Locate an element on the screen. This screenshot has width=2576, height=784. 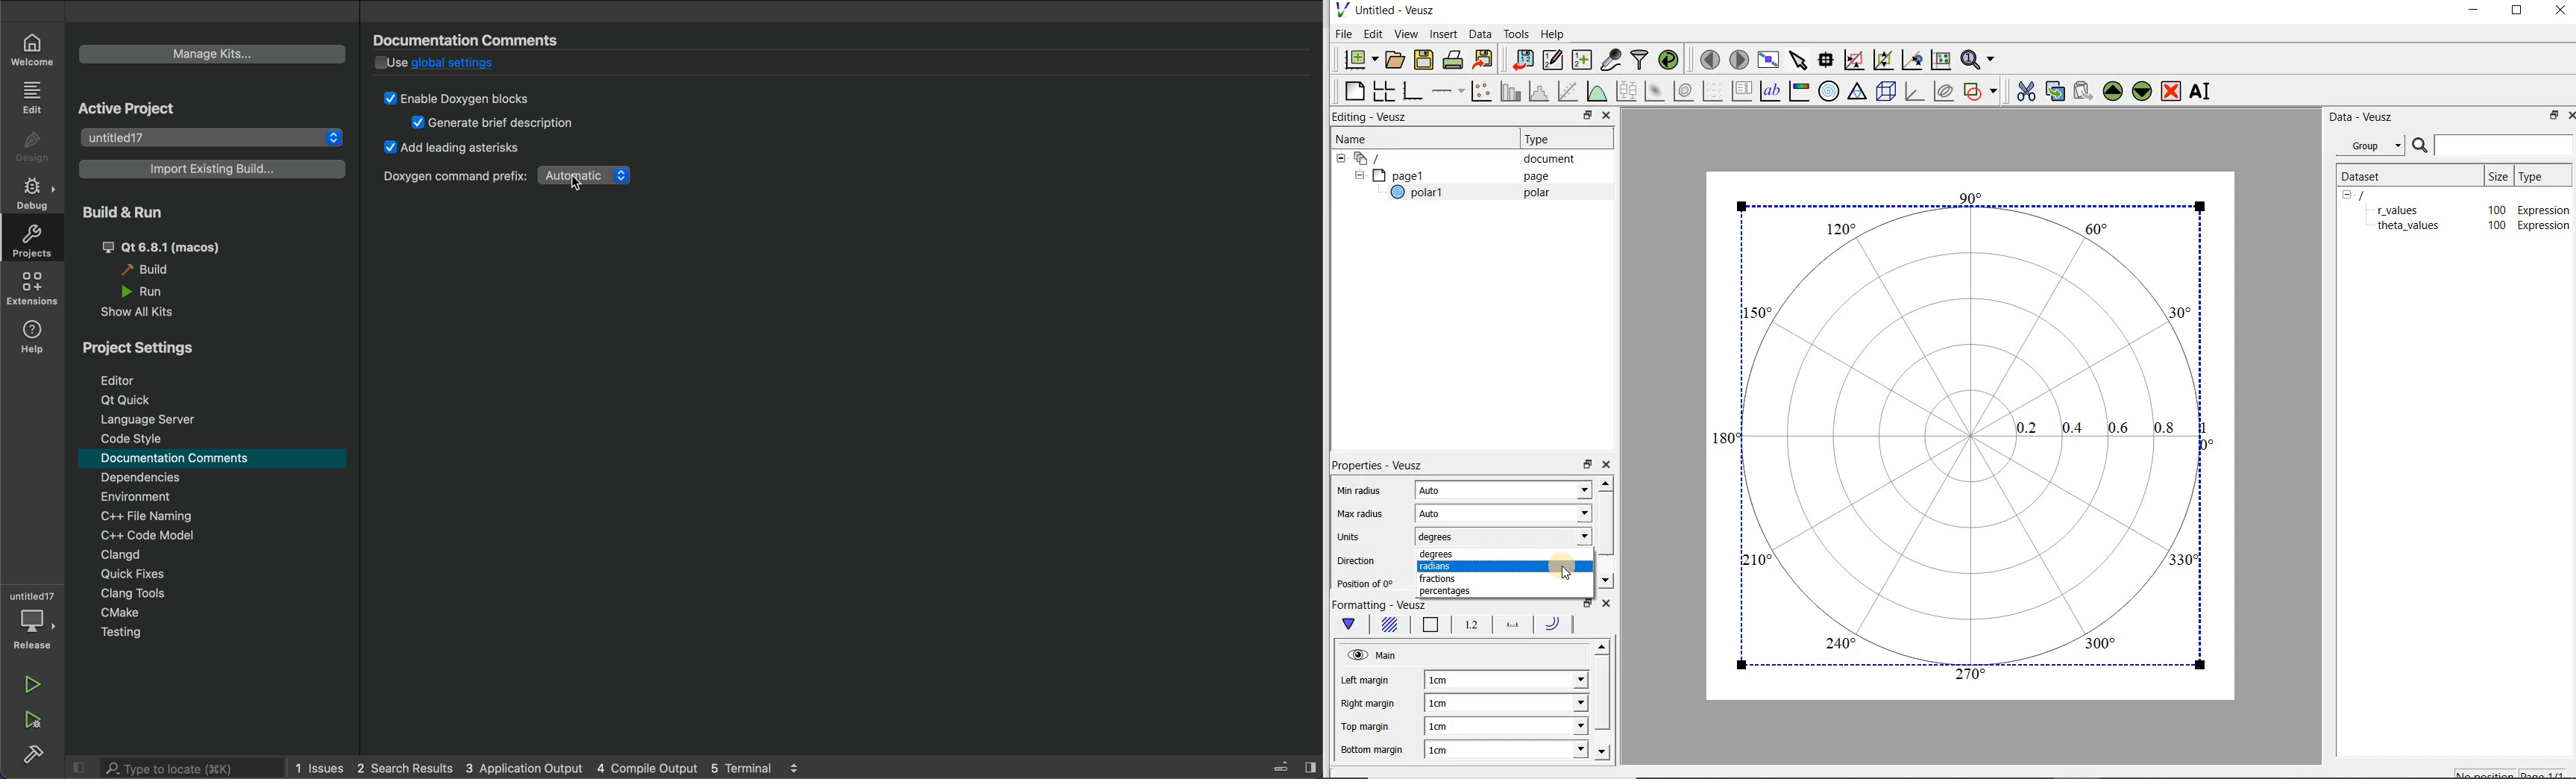
Left margin is located at coordinates (1366, 680).